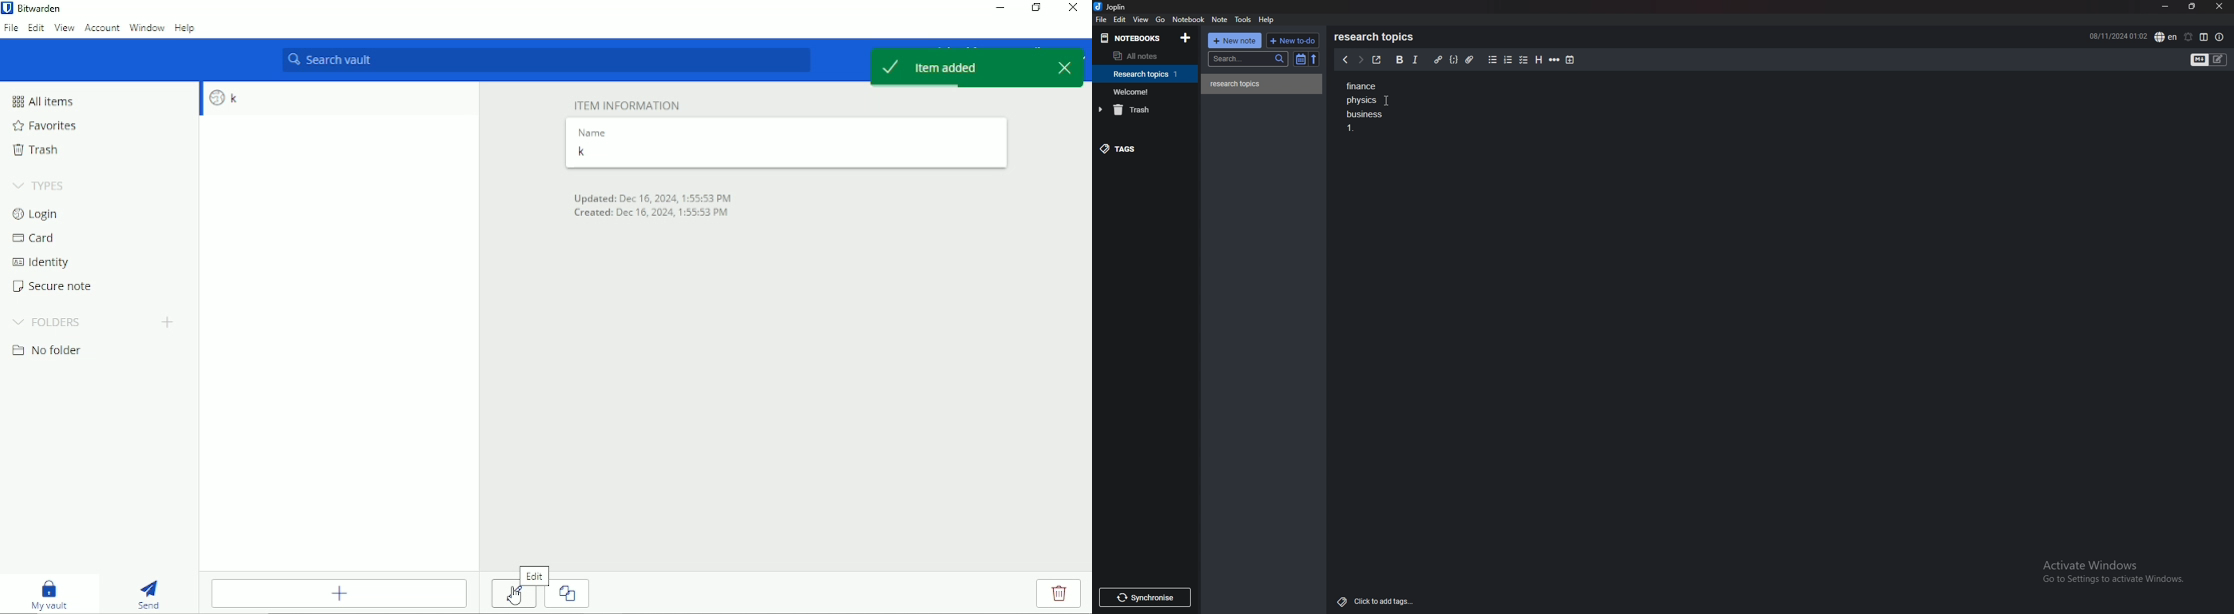  What do you see at coordinates (627, 105) in the screenshot?
I see `Item information` at bounding box center [627, 105].